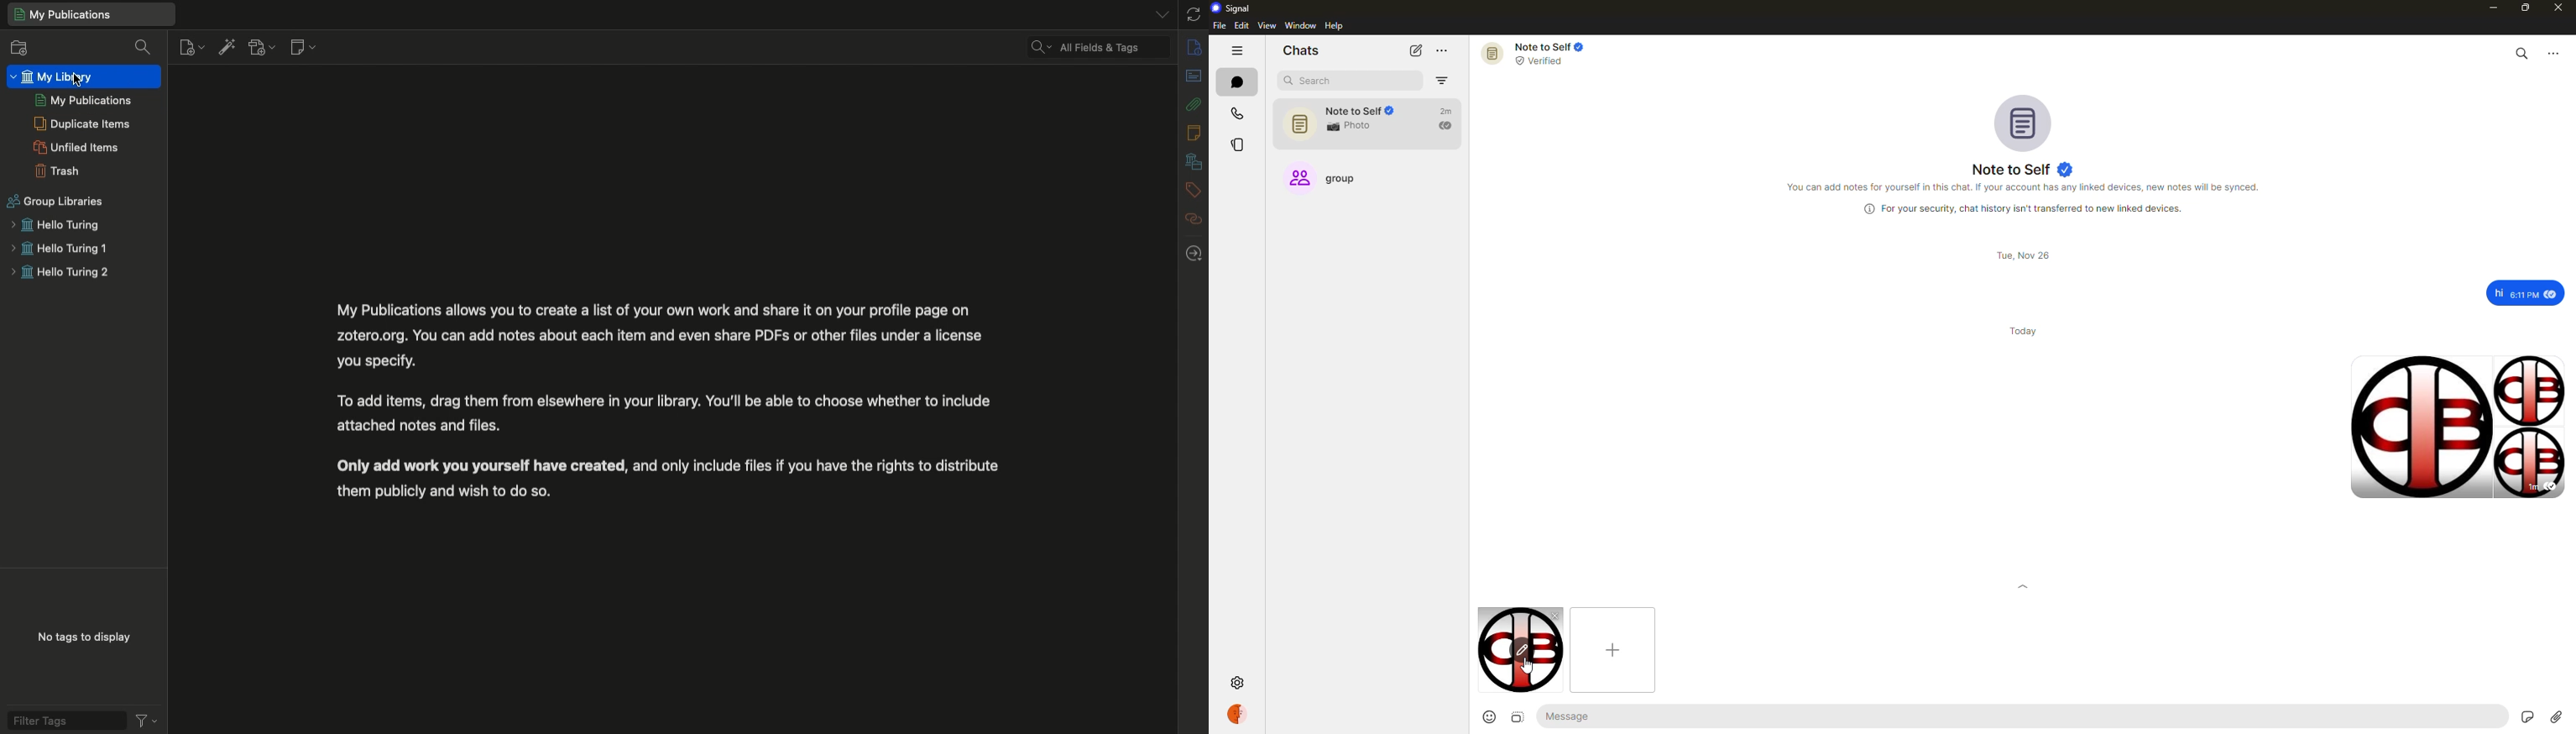 This screenshot has width=2576, height=756. I want to click on My publications, so click(84, 102).